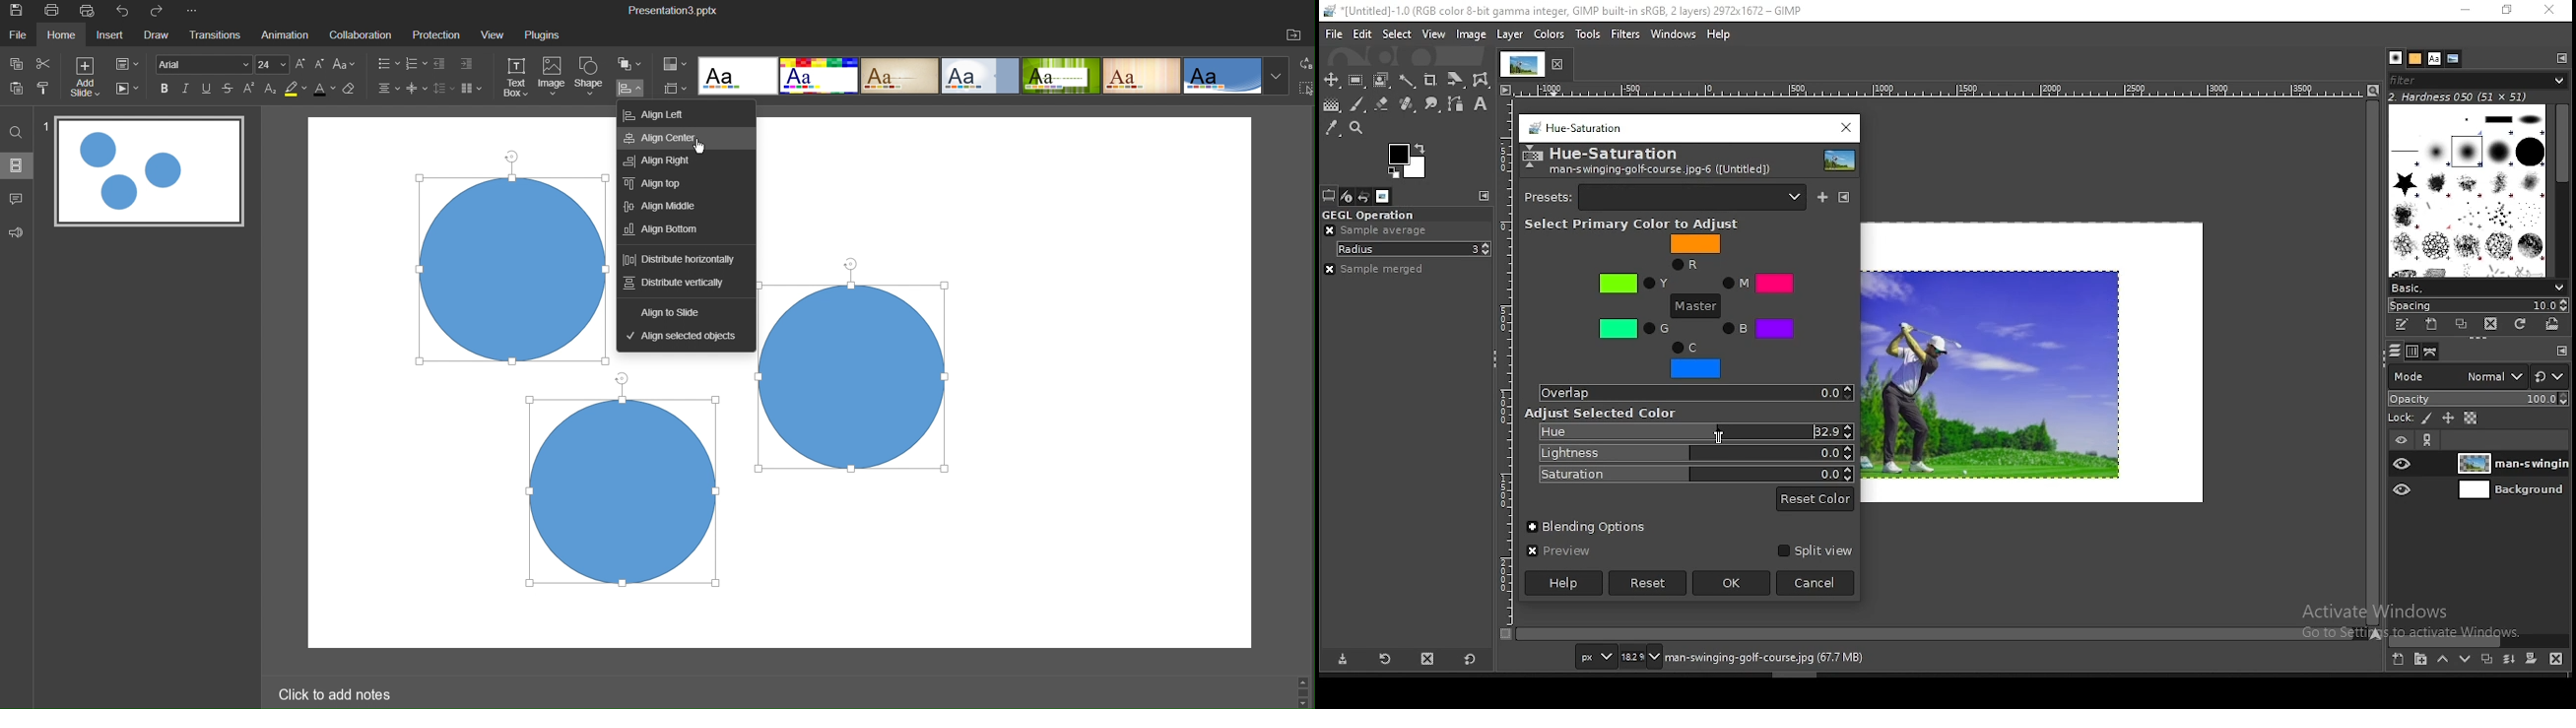  What do you see at coordinates (324, 91) in the screenshot?
I see `Text Color` at bounding box center [324, 91].